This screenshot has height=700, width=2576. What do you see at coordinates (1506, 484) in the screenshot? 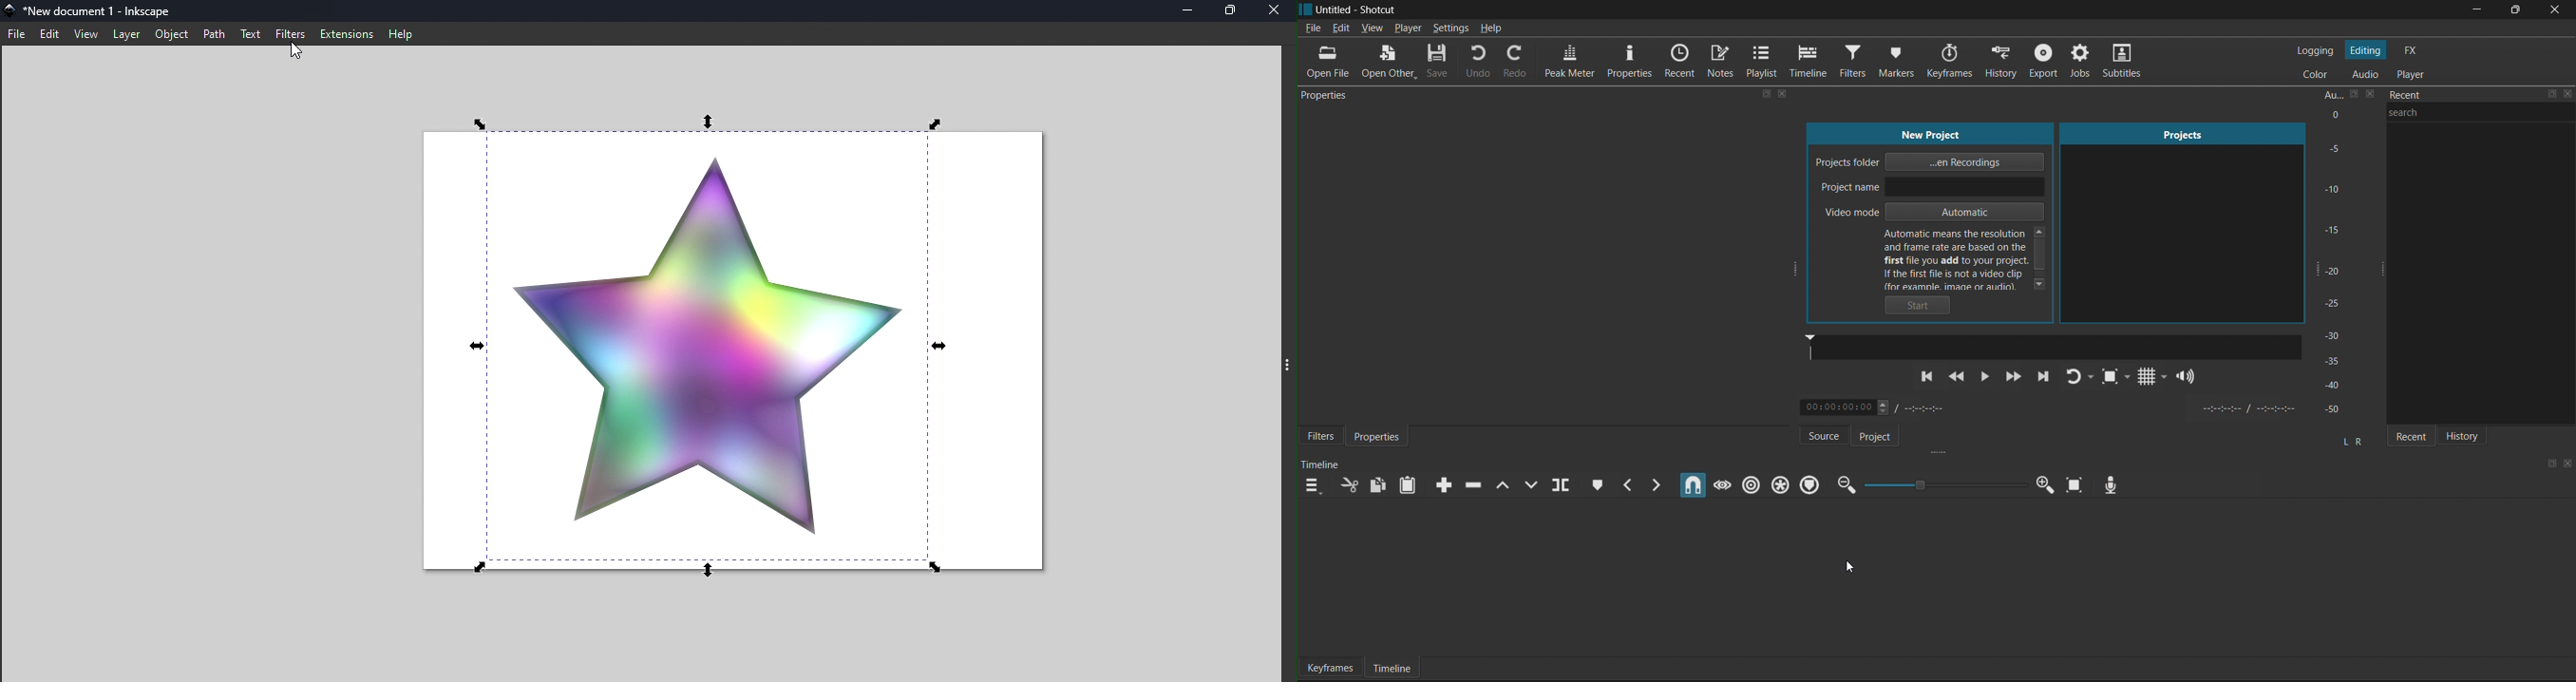
I see `Lift` at bounding box center [1506, 484].